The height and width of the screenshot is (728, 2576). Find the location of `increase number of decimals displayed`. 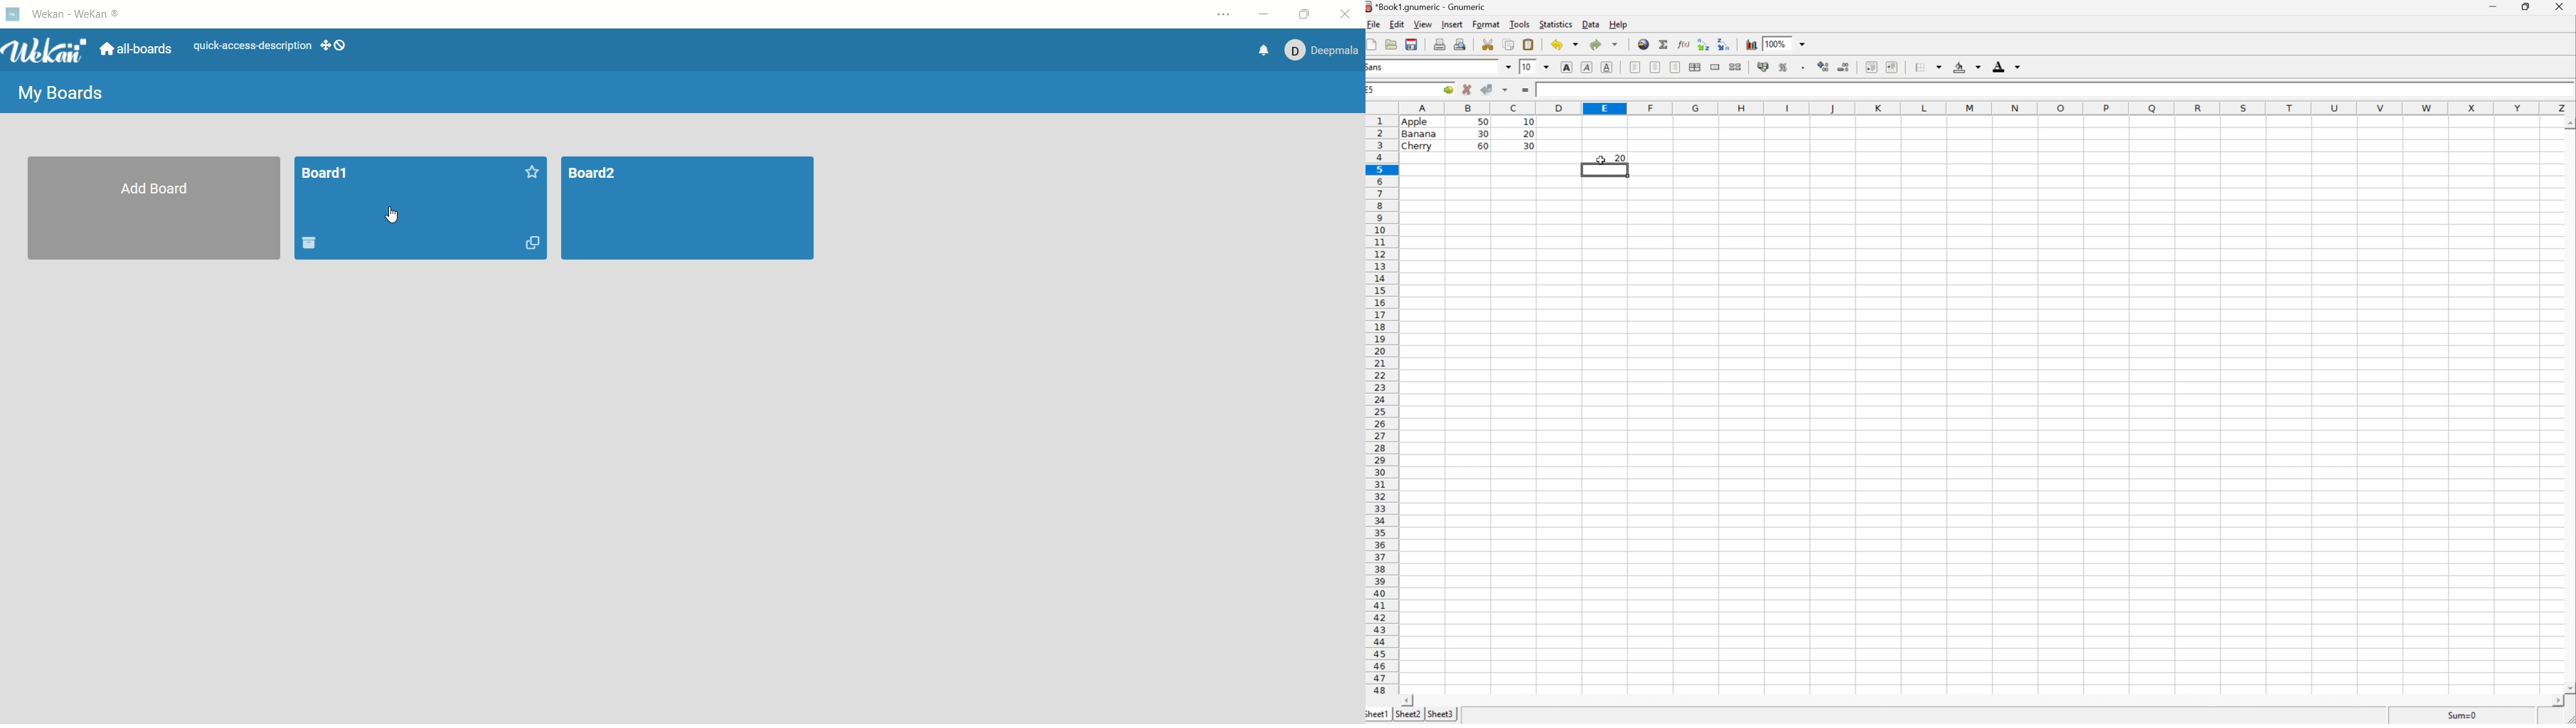

increase number of decimals displayed is located at coordinates (1823, 66).